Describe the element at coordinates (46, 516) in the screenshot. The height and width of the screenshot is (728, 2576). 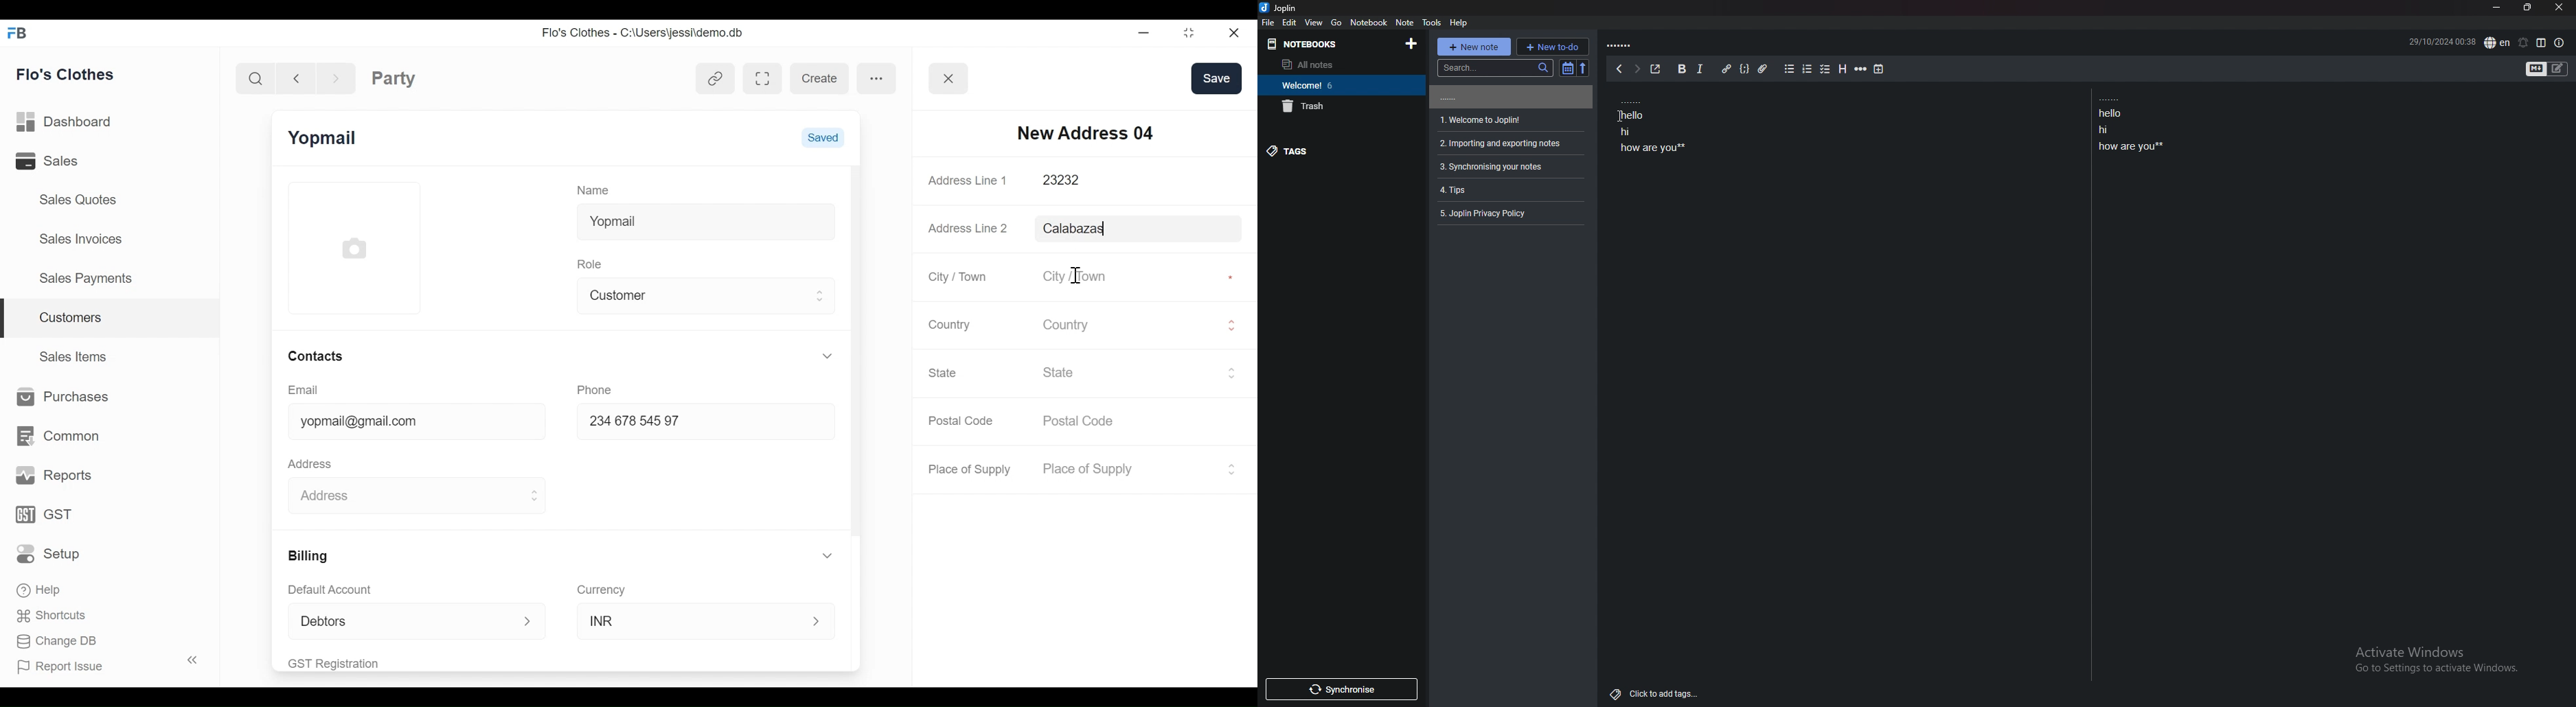
I see `GST` at that location.